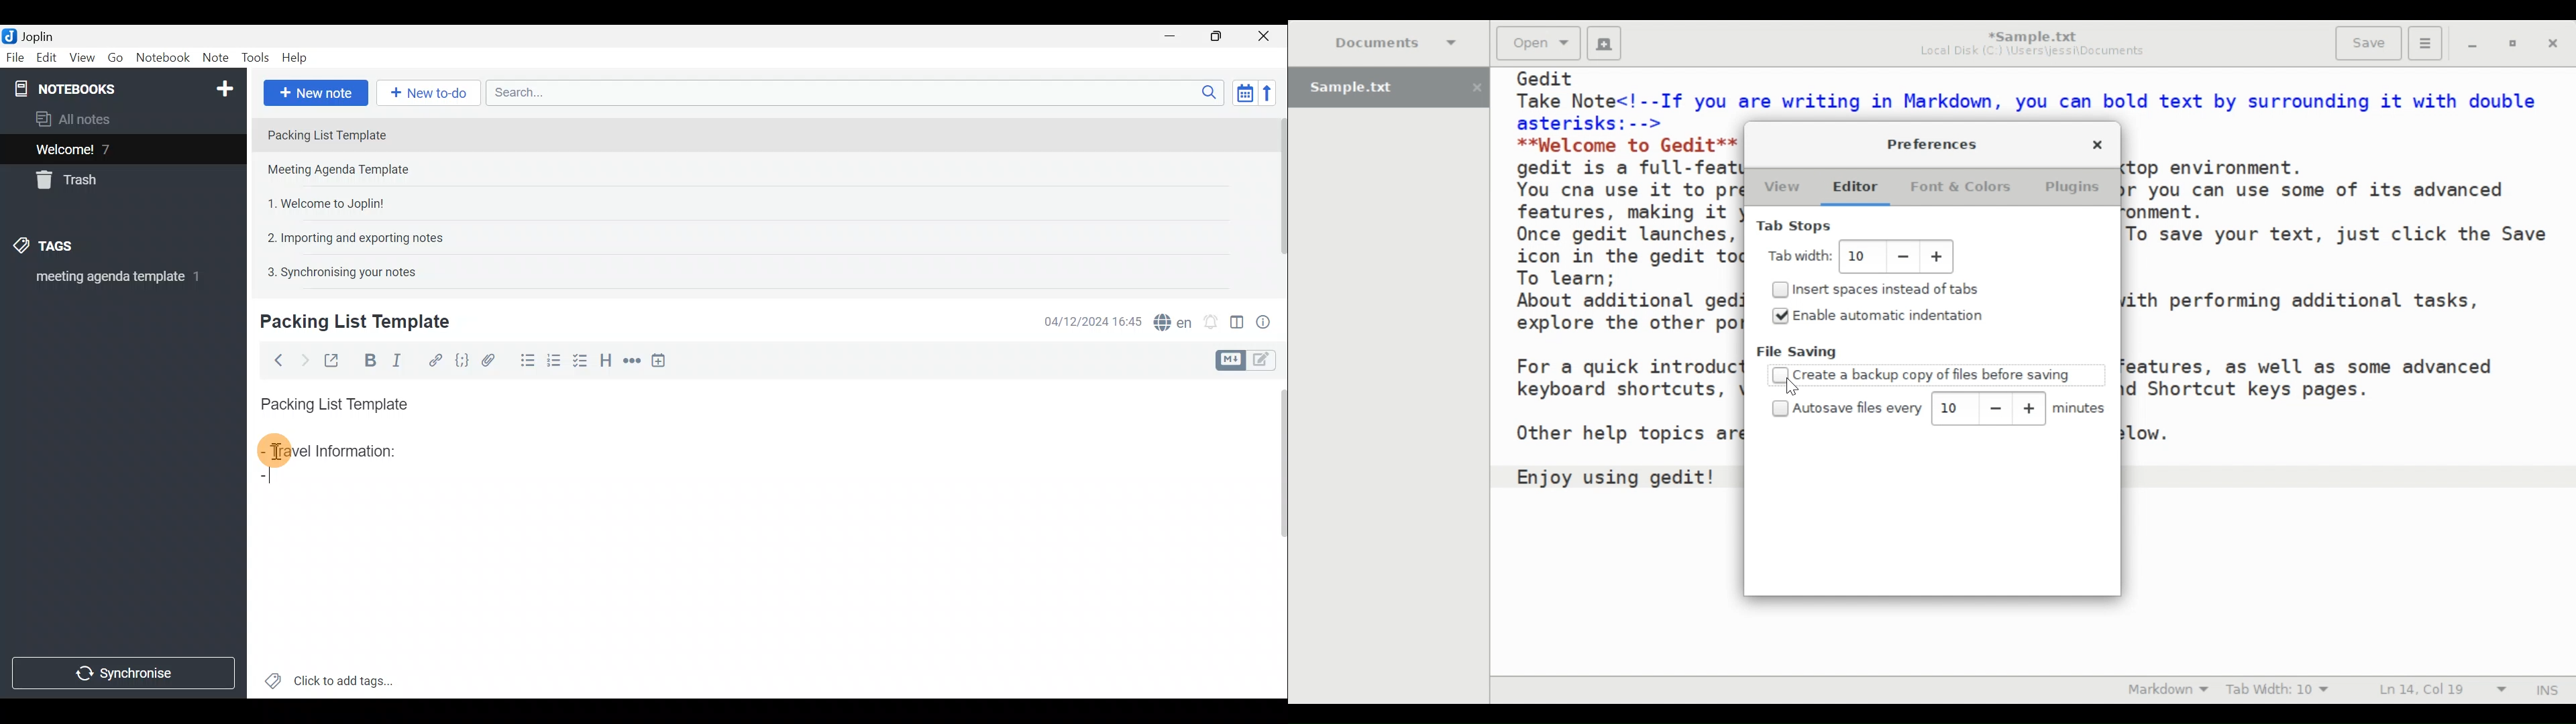 The image size is (2576, 728). Describe the element at coordinates (121, 87) in the screenshot. I see `Notebook` at that location.